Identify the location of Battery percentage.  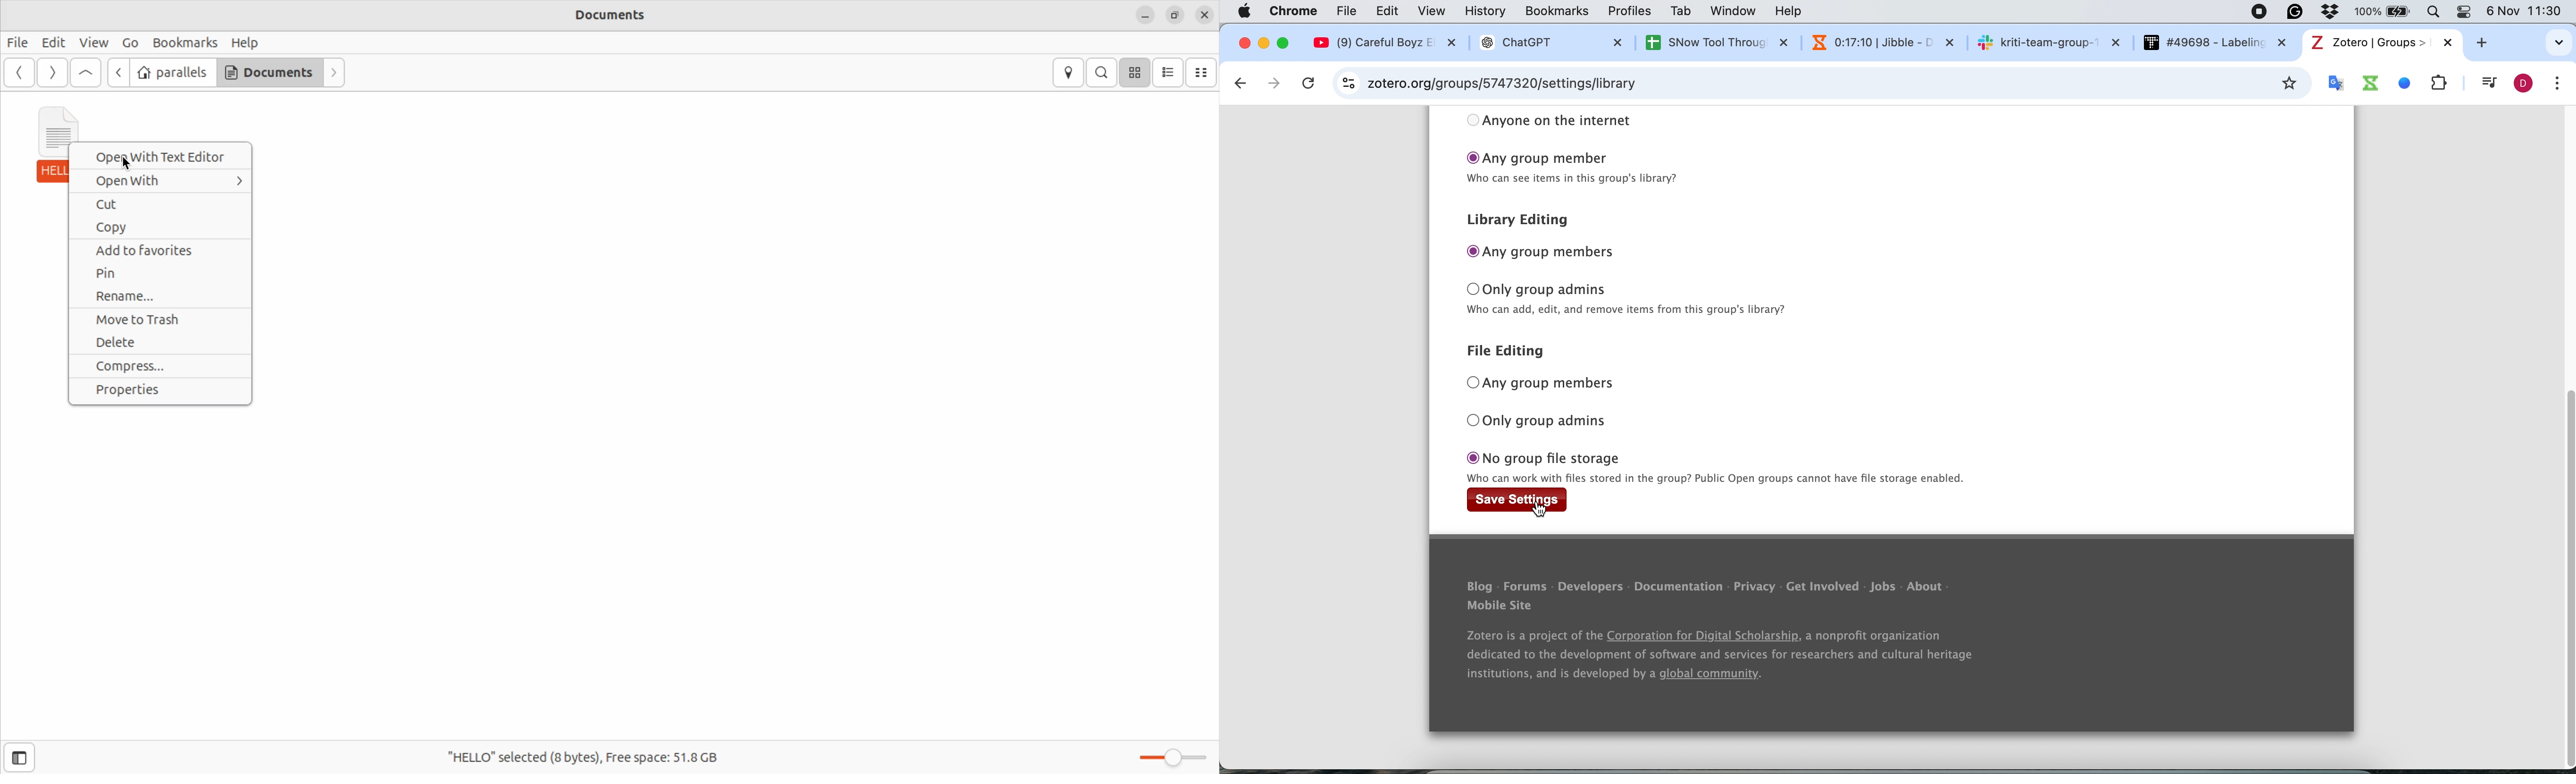
(2384, 12).